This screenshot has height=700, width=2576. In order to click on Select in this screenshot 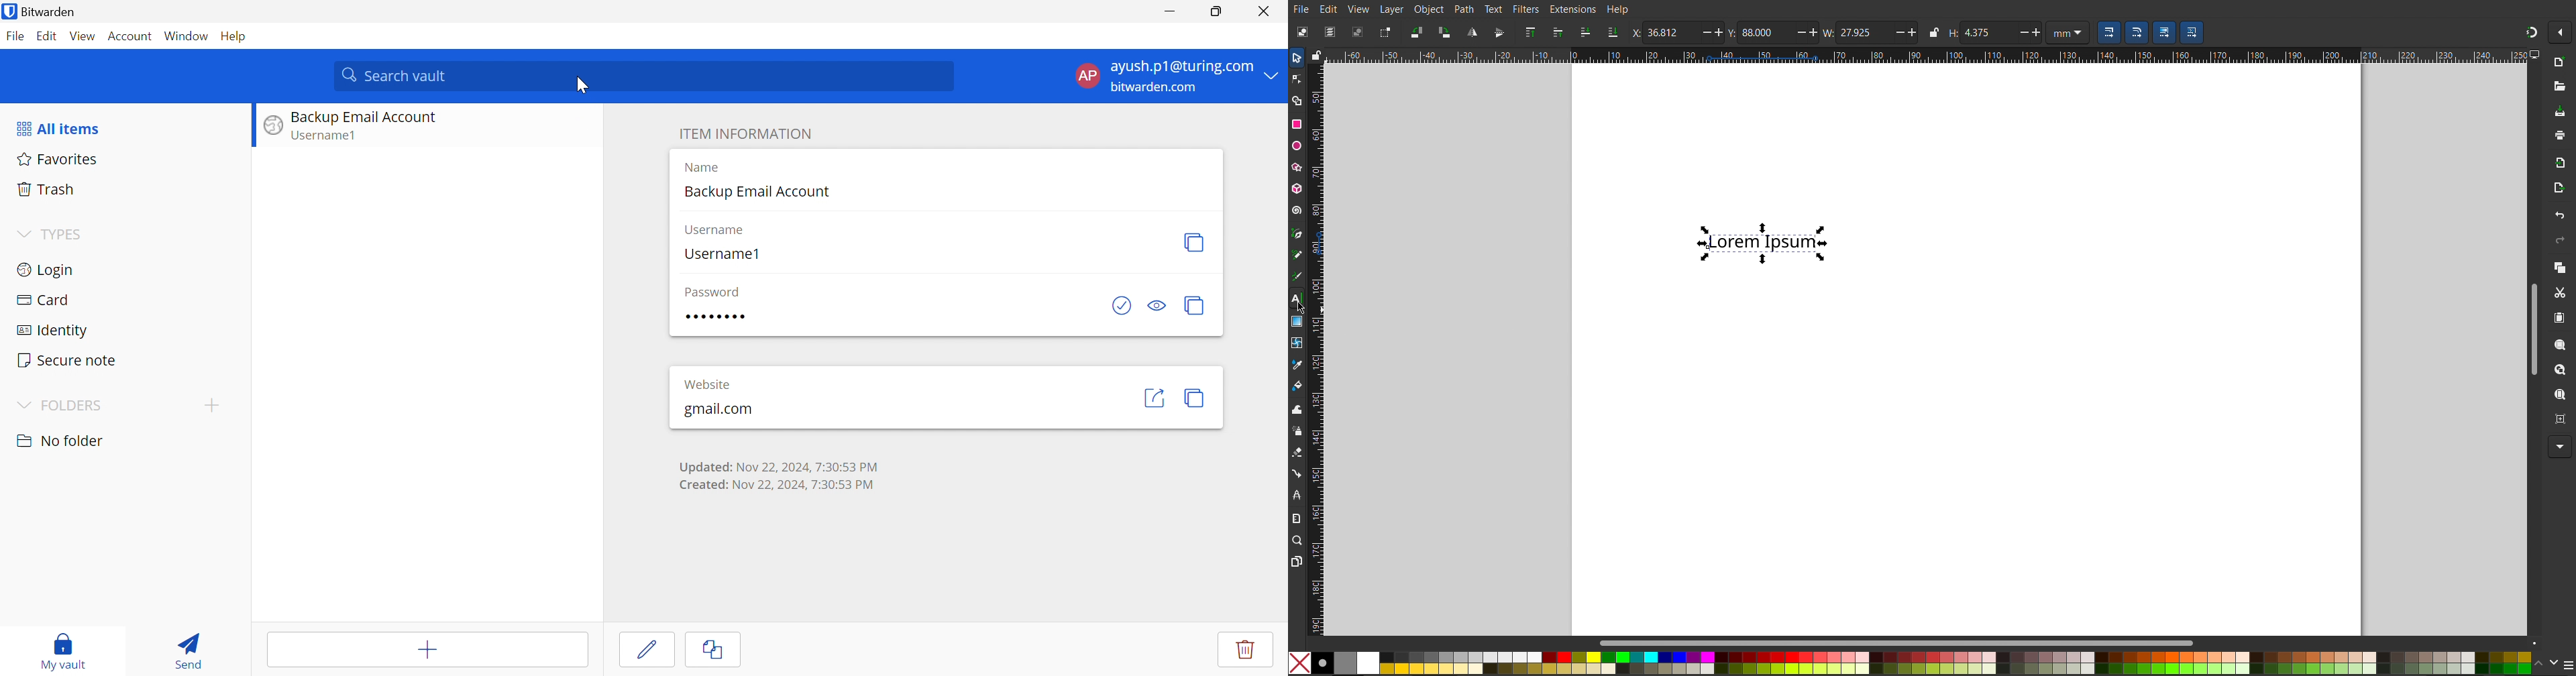, I will do `click(1297, 60)`.